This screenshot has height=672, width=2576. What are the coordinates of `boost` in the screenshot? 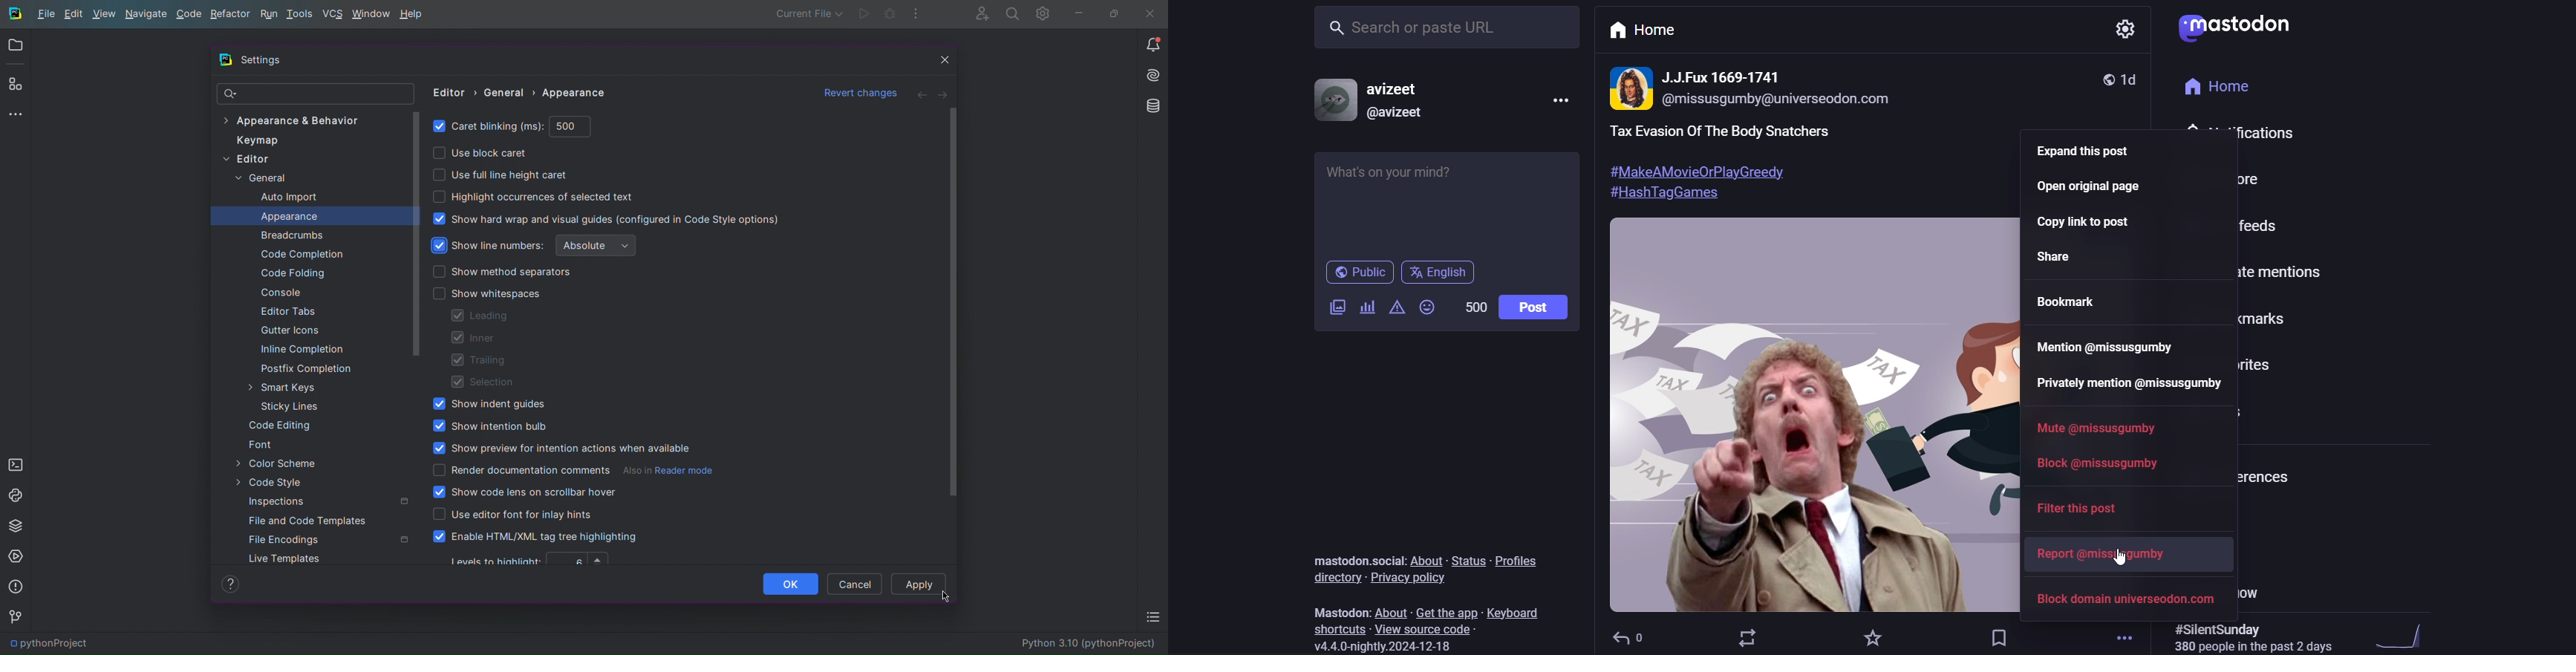 It's located at (1746, 639).